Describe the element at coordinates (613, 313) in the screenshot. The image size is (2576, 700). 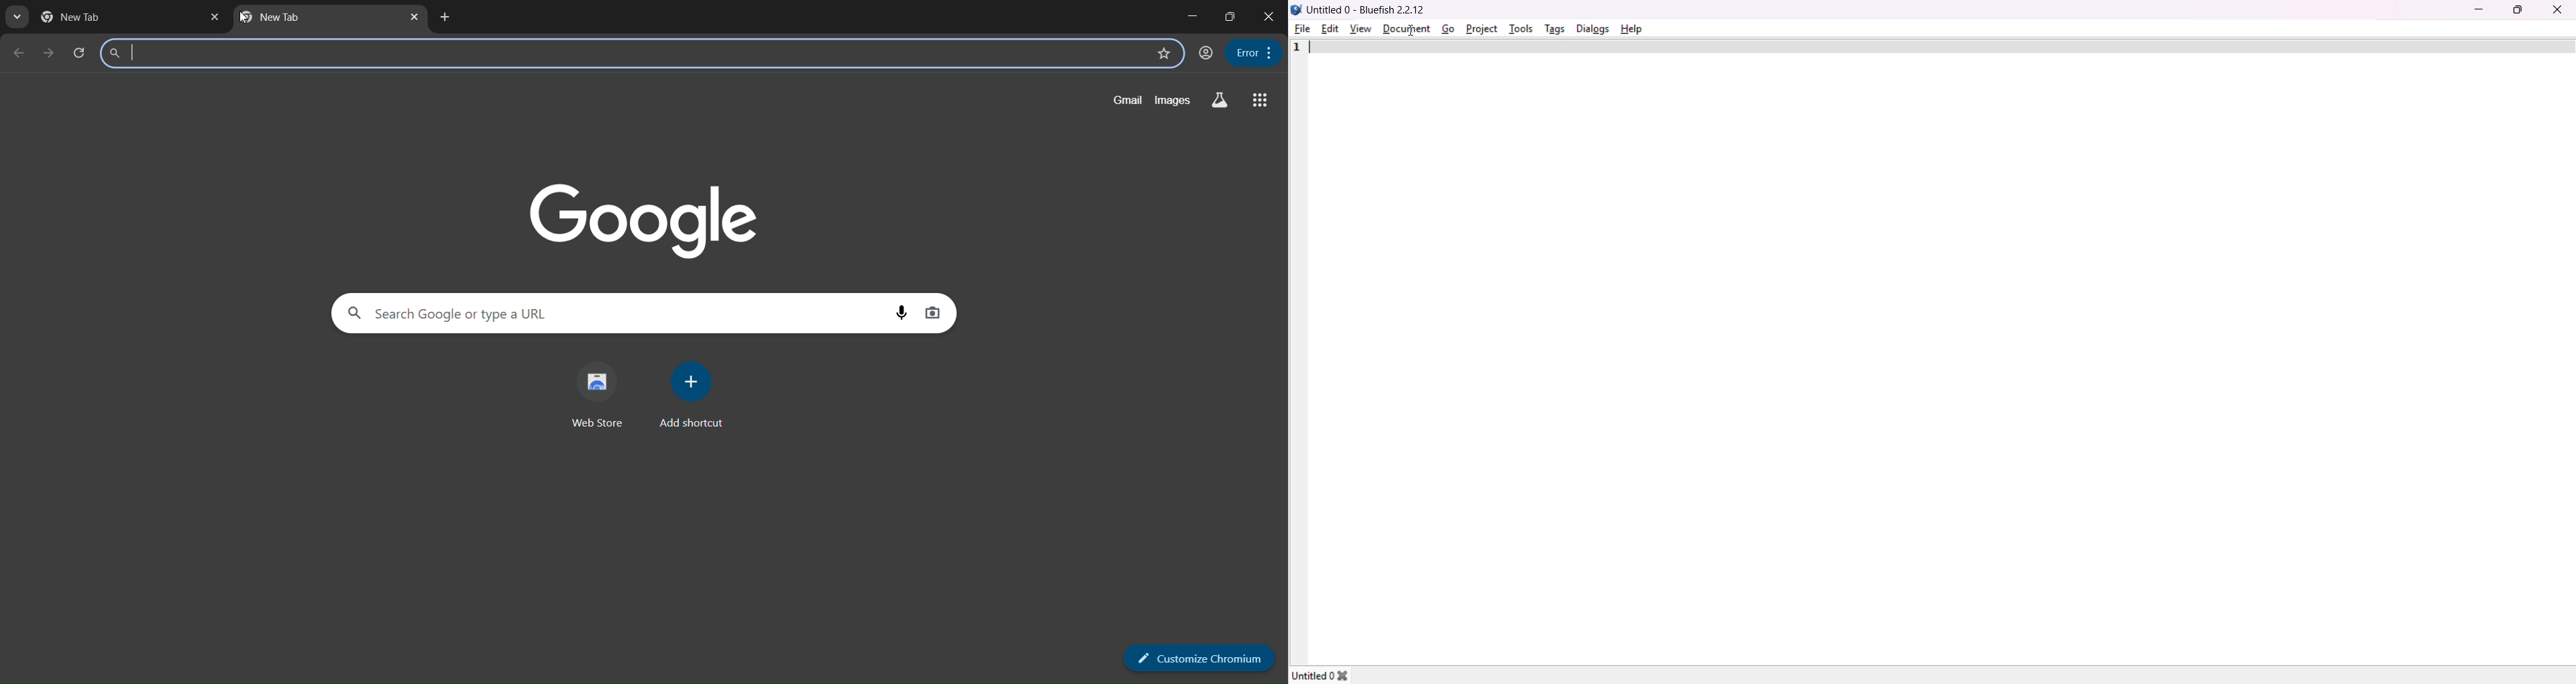
I see `search google or type a url` at that location.